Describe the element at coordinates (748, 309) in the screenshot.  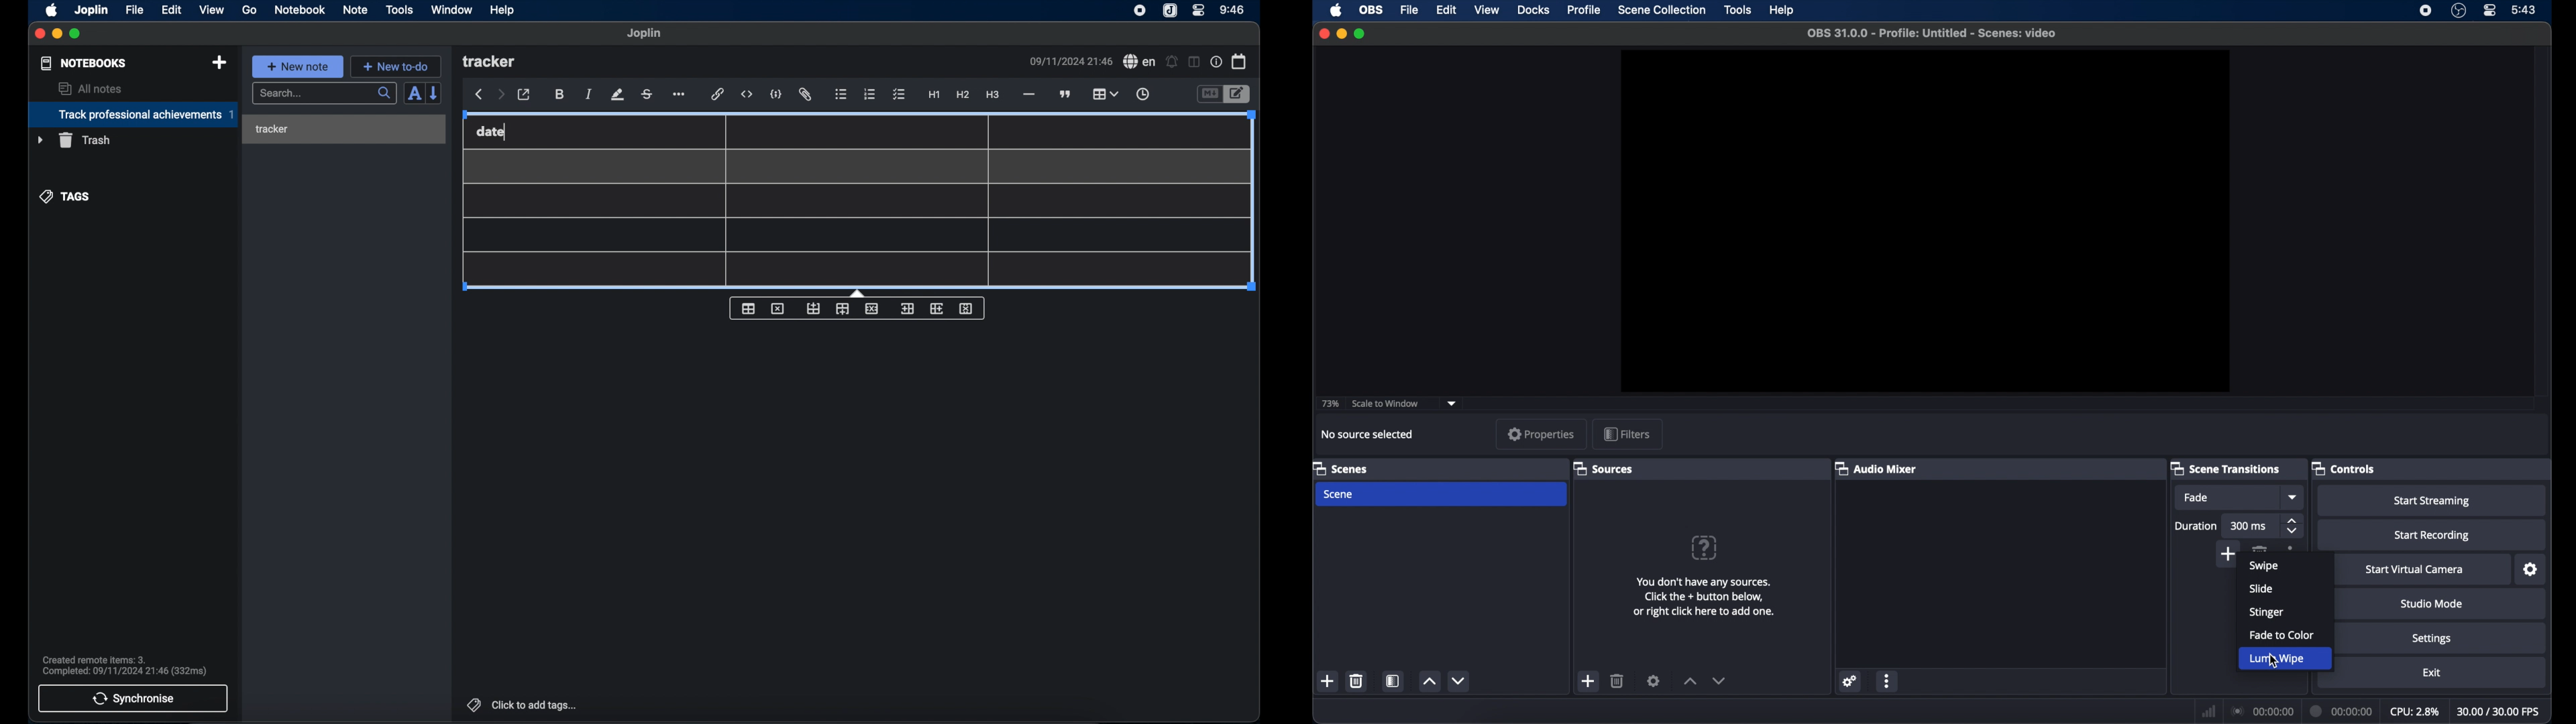
I see `table properties` at that location.